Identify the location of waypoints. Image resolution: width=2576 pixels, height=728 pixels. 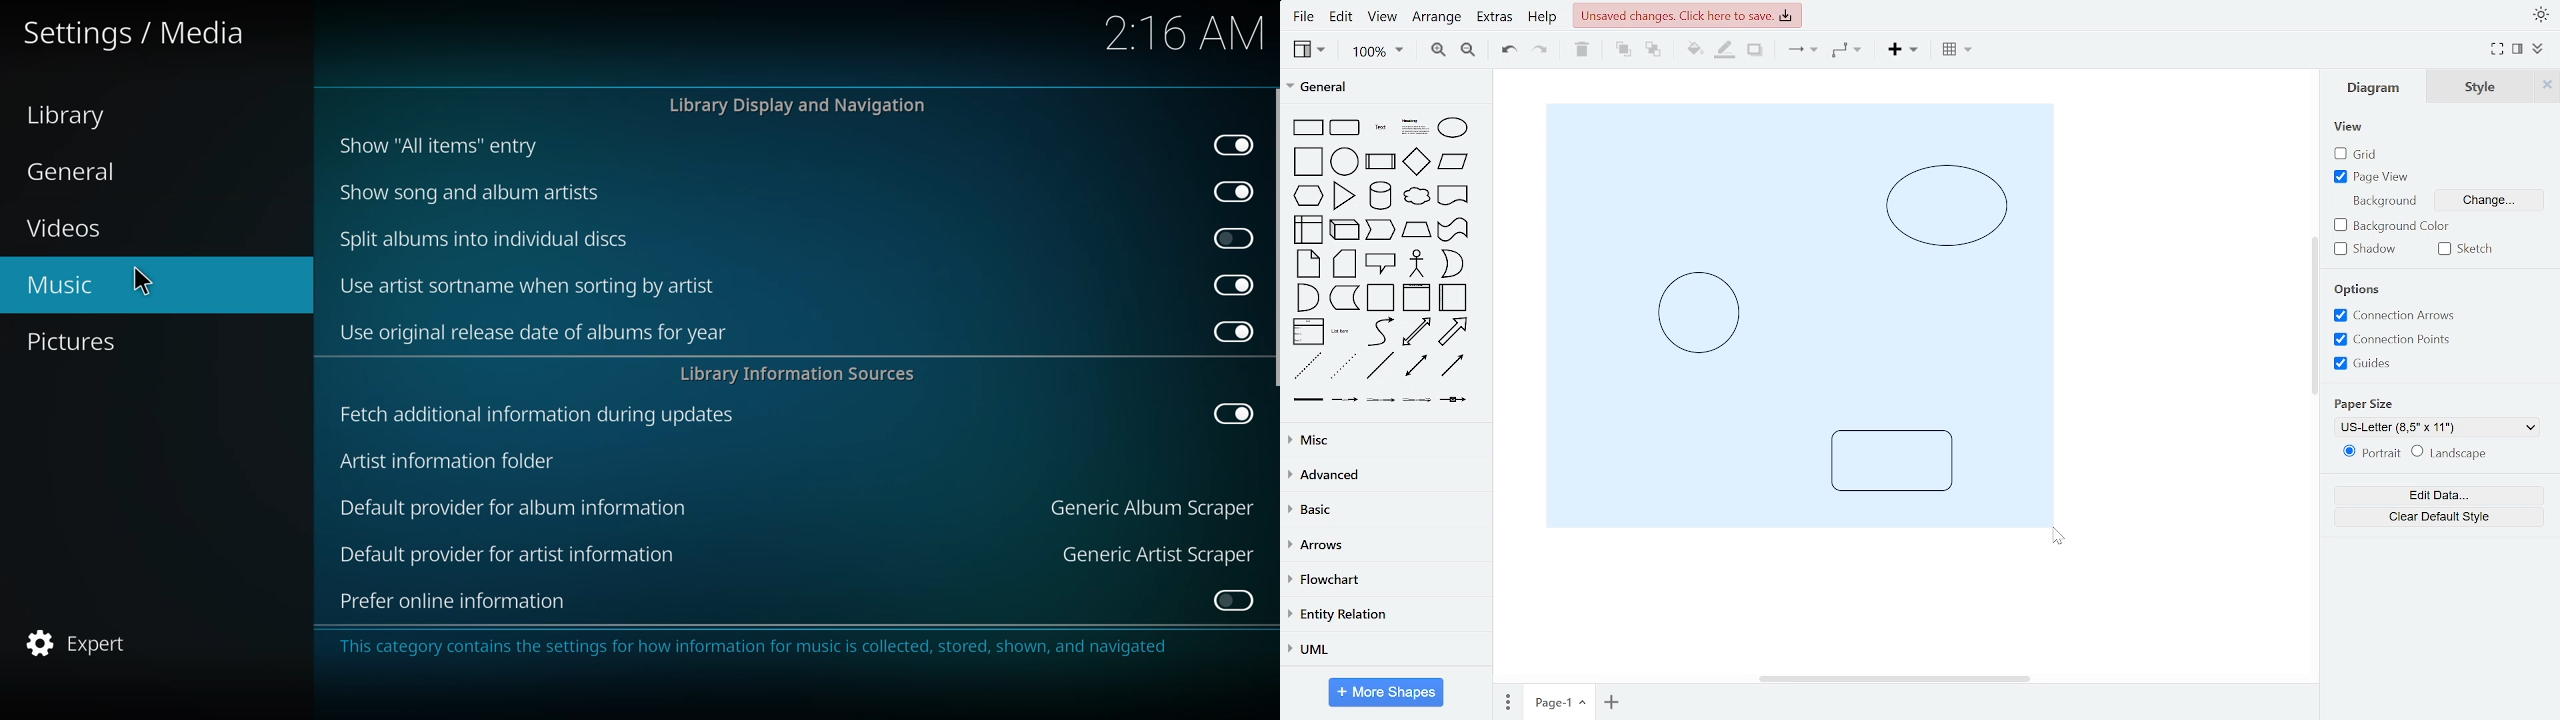
(1847, 52).